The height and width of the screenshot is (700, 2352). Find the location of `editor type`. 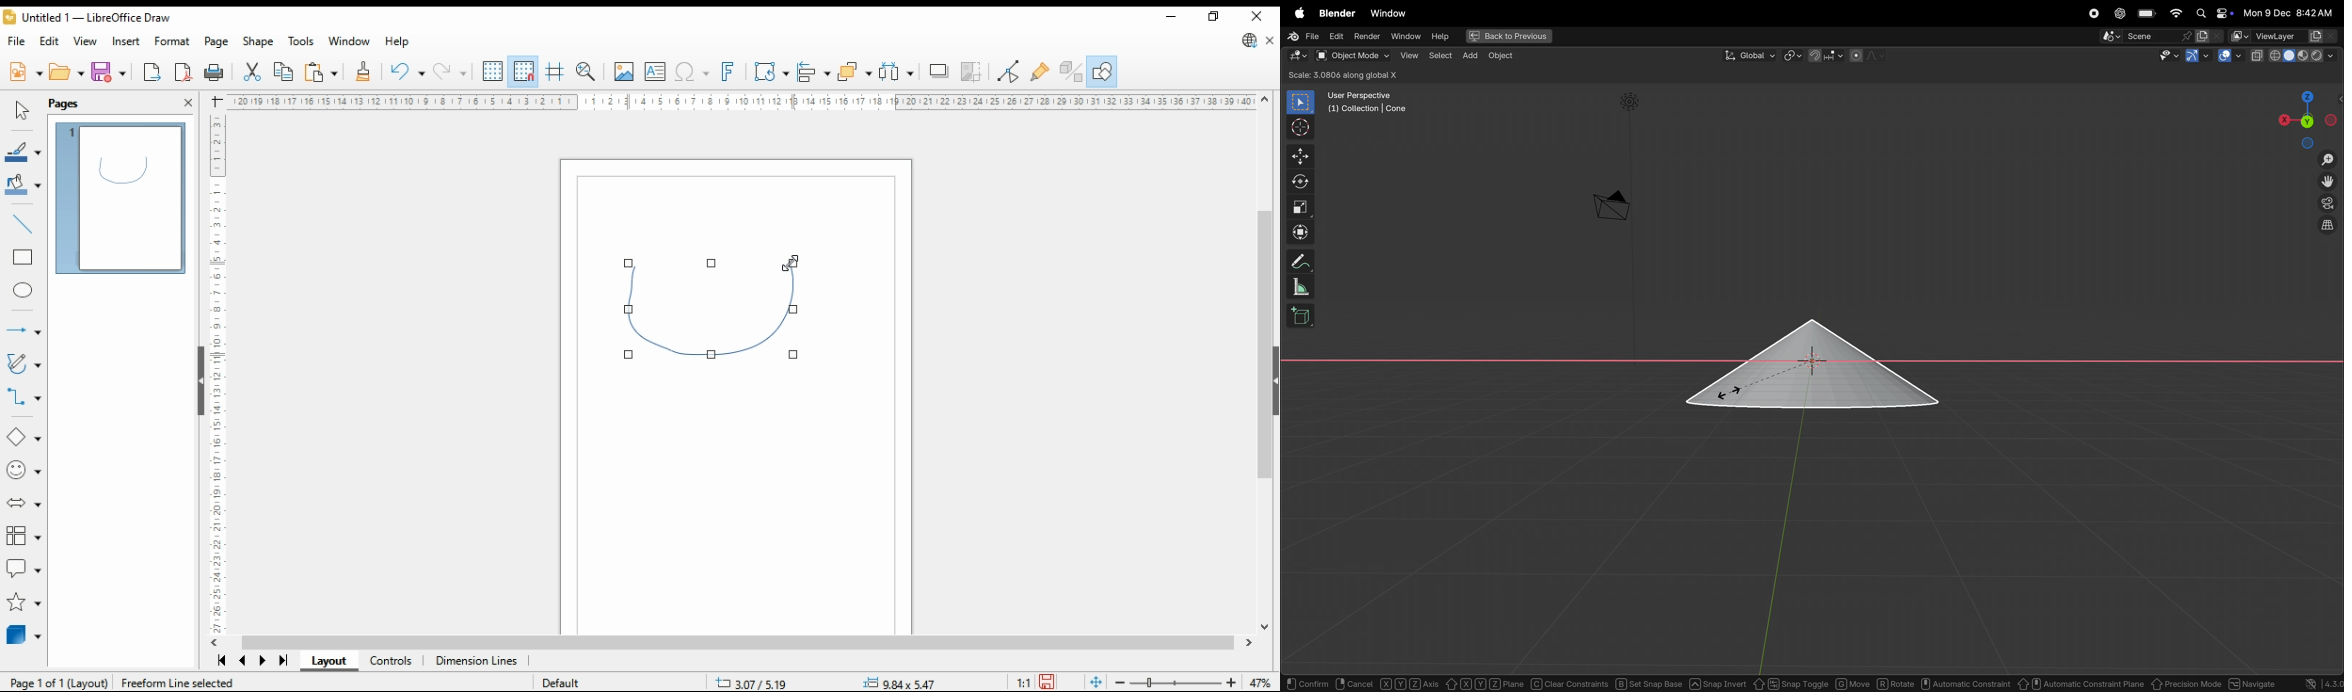

editor type is located at coordinates (1297, 54).